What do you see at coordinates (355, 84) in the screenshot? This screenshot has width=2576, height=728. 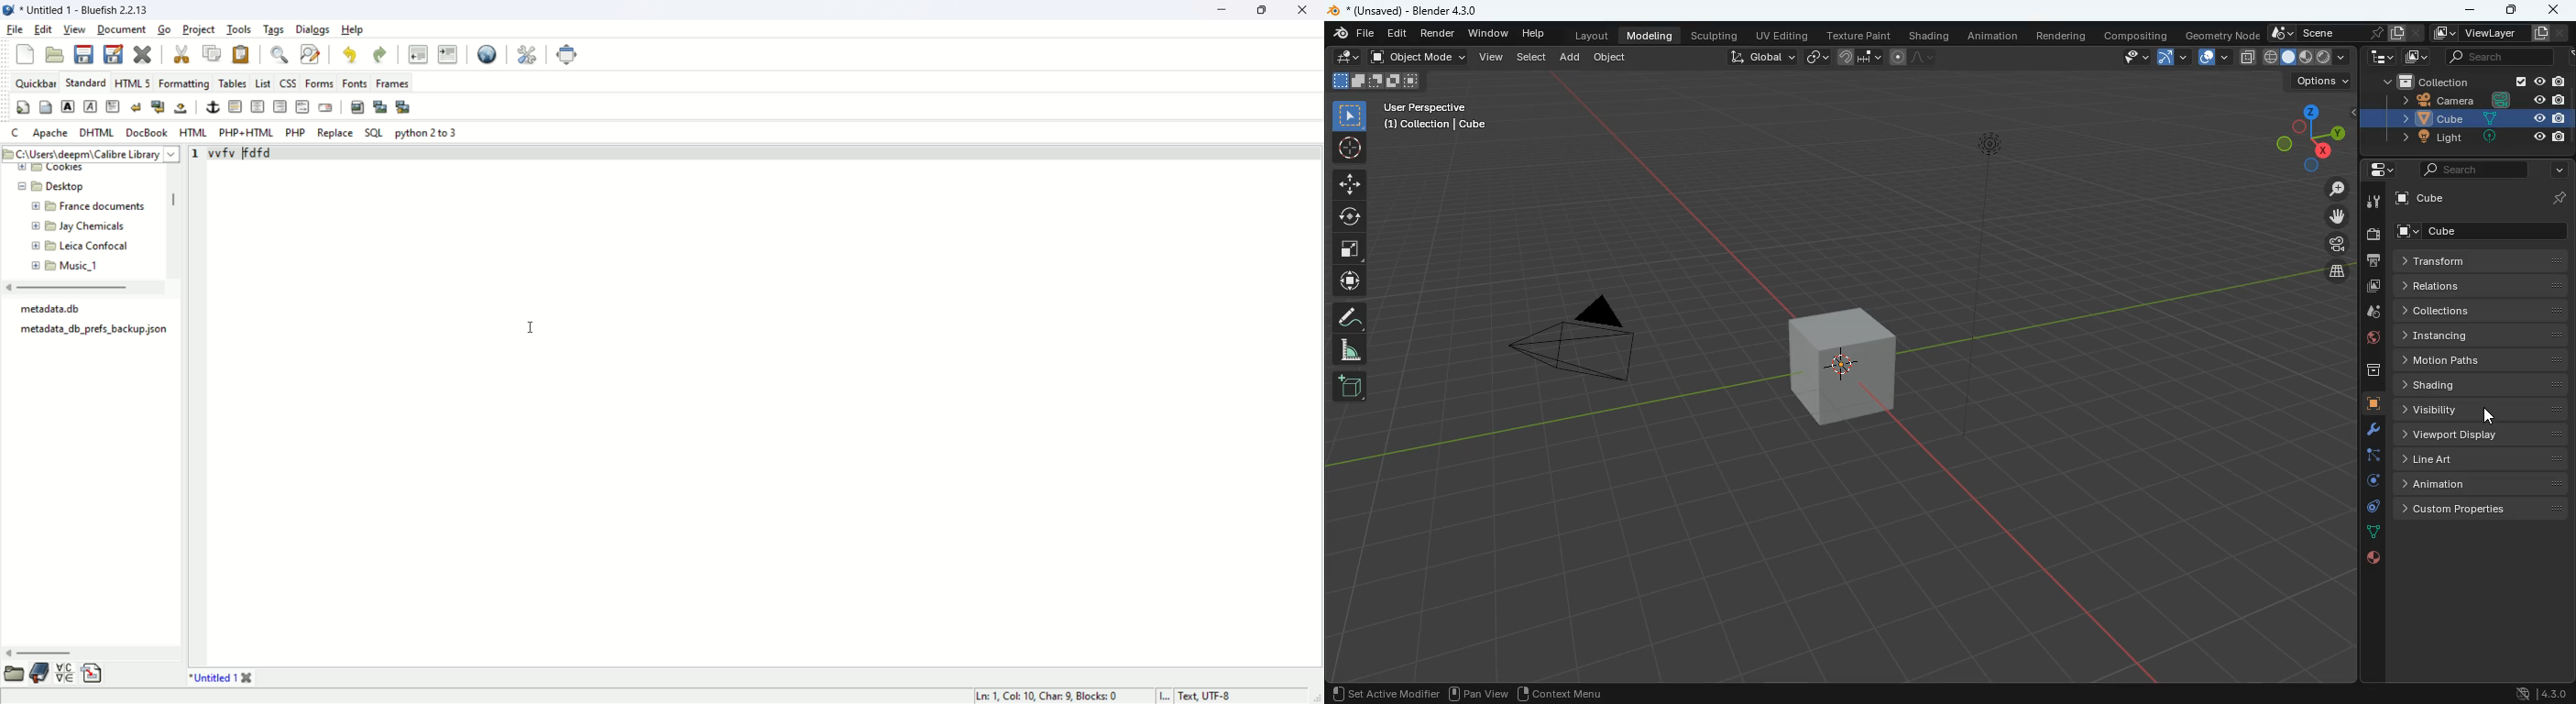 I see `fonts` at bounding box center [355, 84].